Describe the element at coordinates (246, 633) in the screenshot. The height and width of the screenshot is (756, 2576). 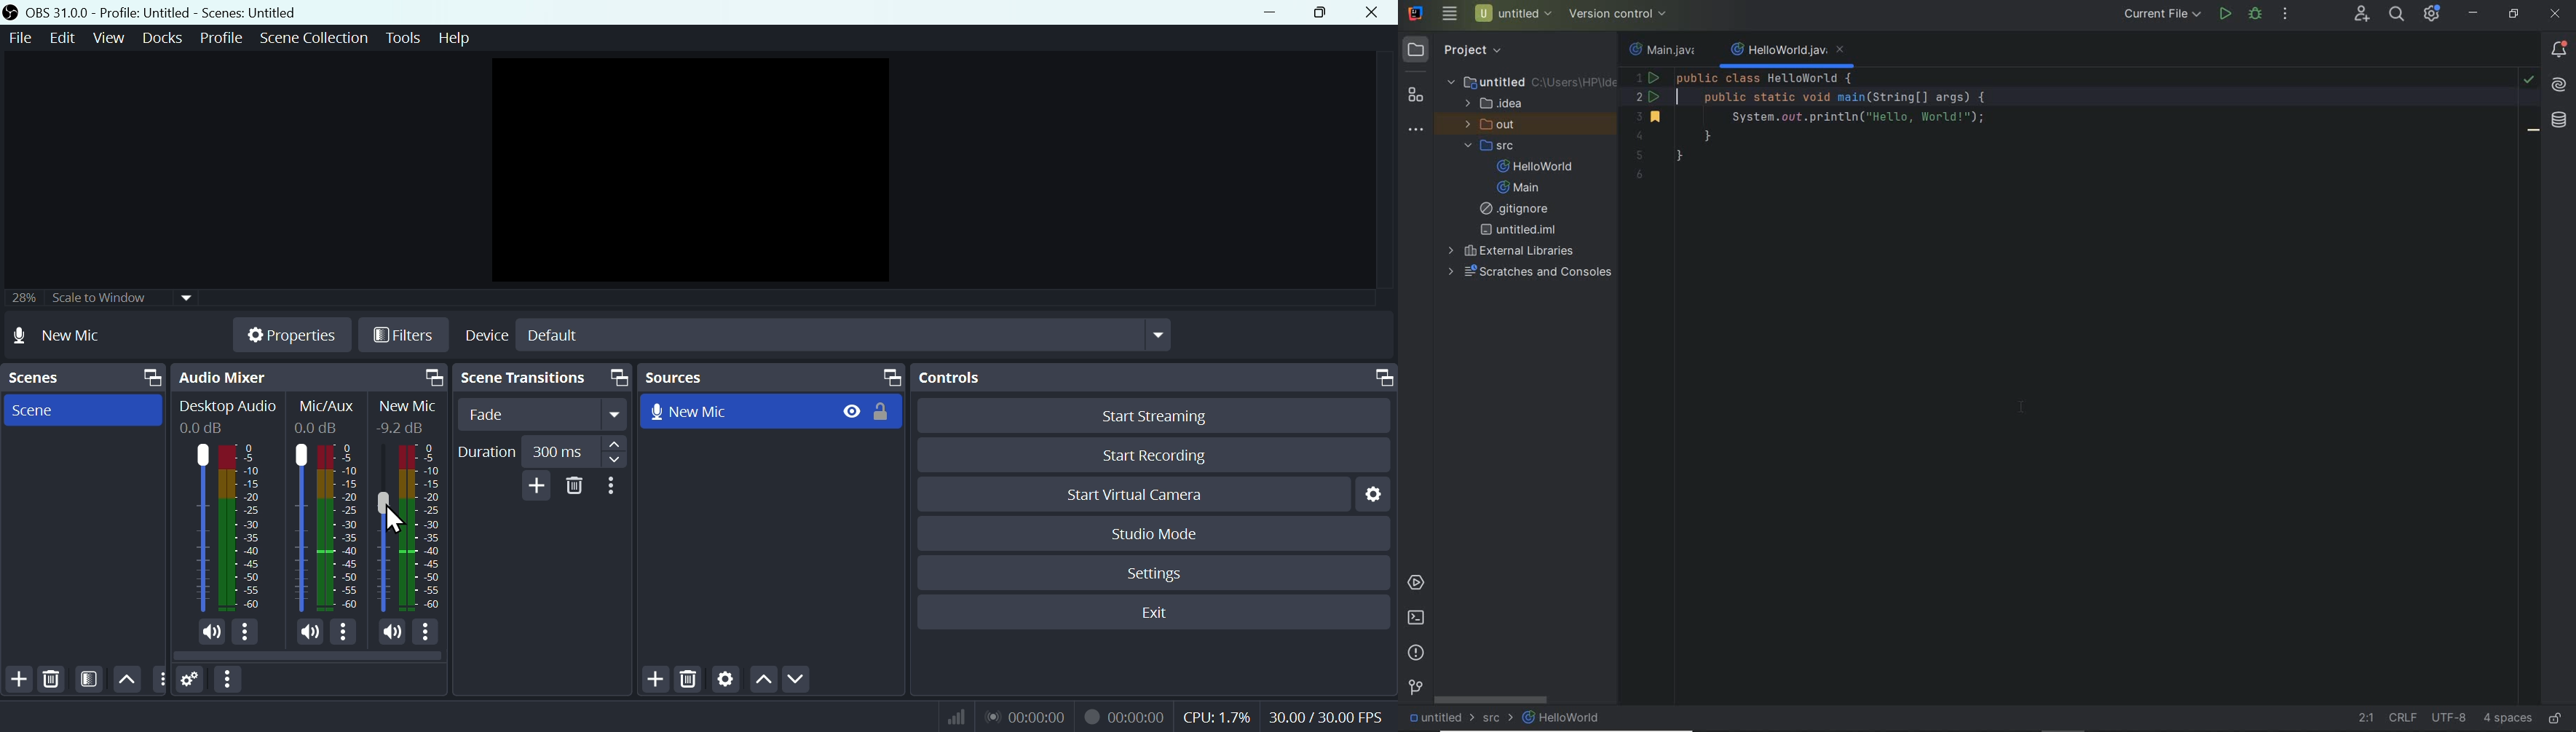
I see `More options` at that location.